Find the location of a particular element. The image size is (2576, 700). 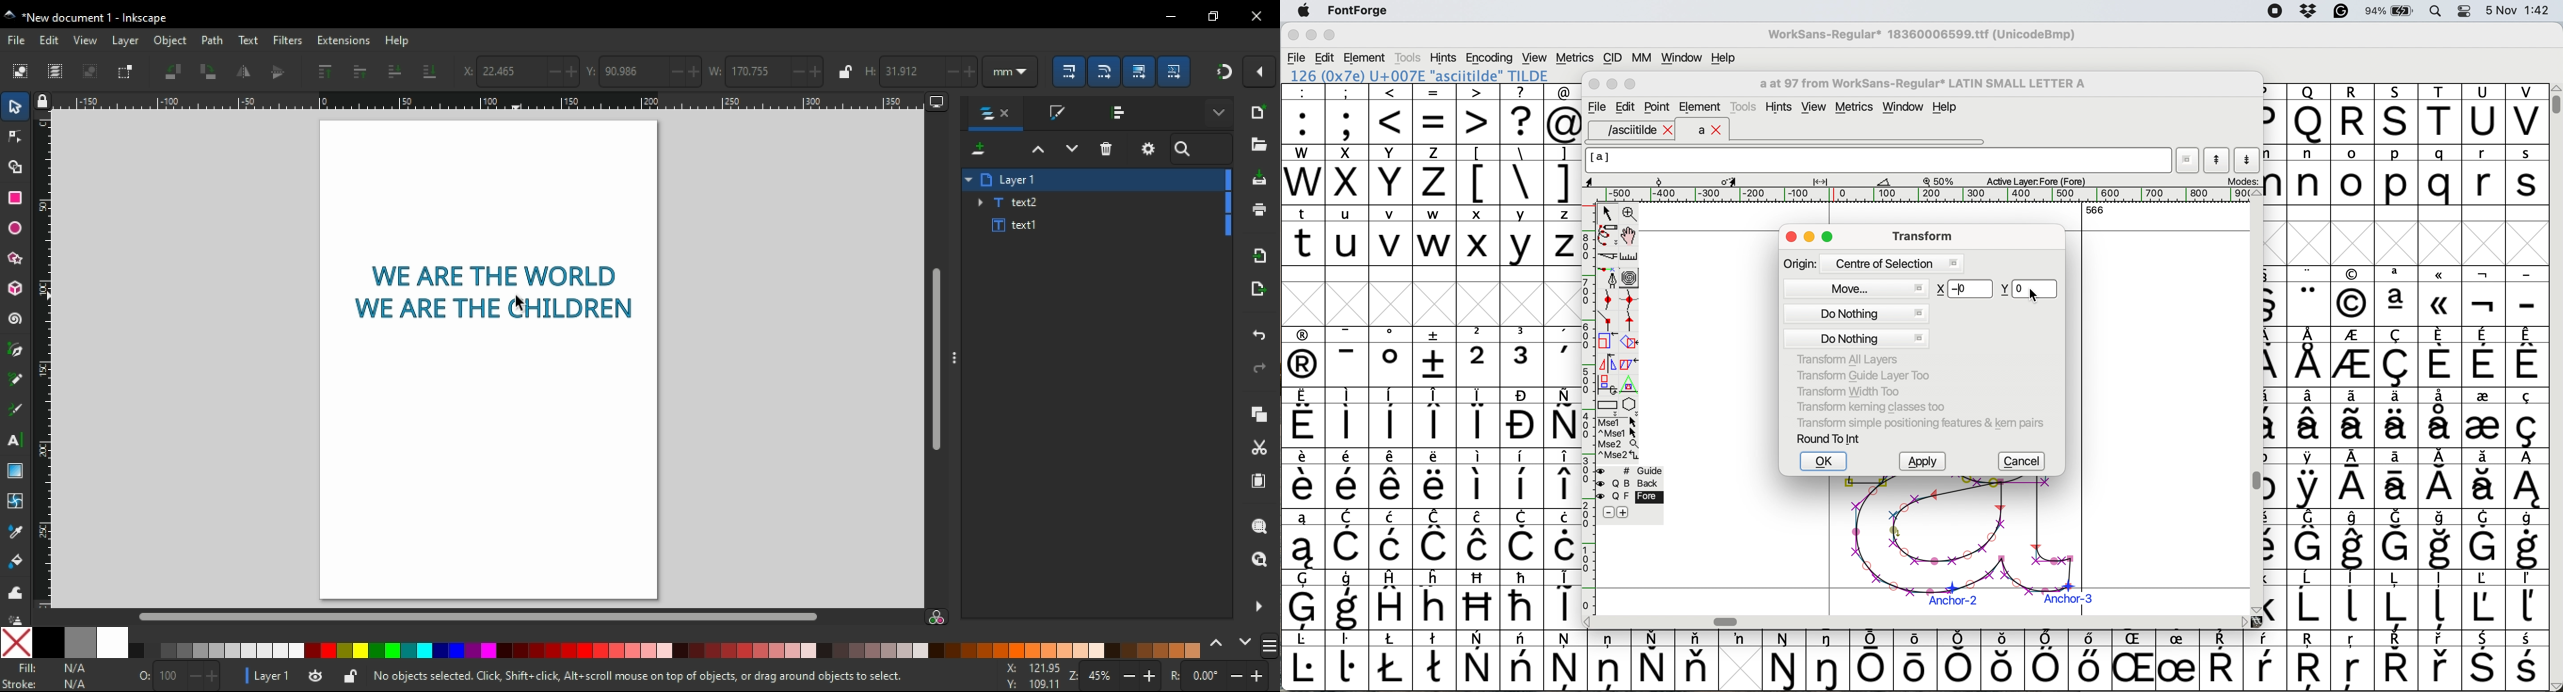

layer 1 is located at coordinates (272, 676).